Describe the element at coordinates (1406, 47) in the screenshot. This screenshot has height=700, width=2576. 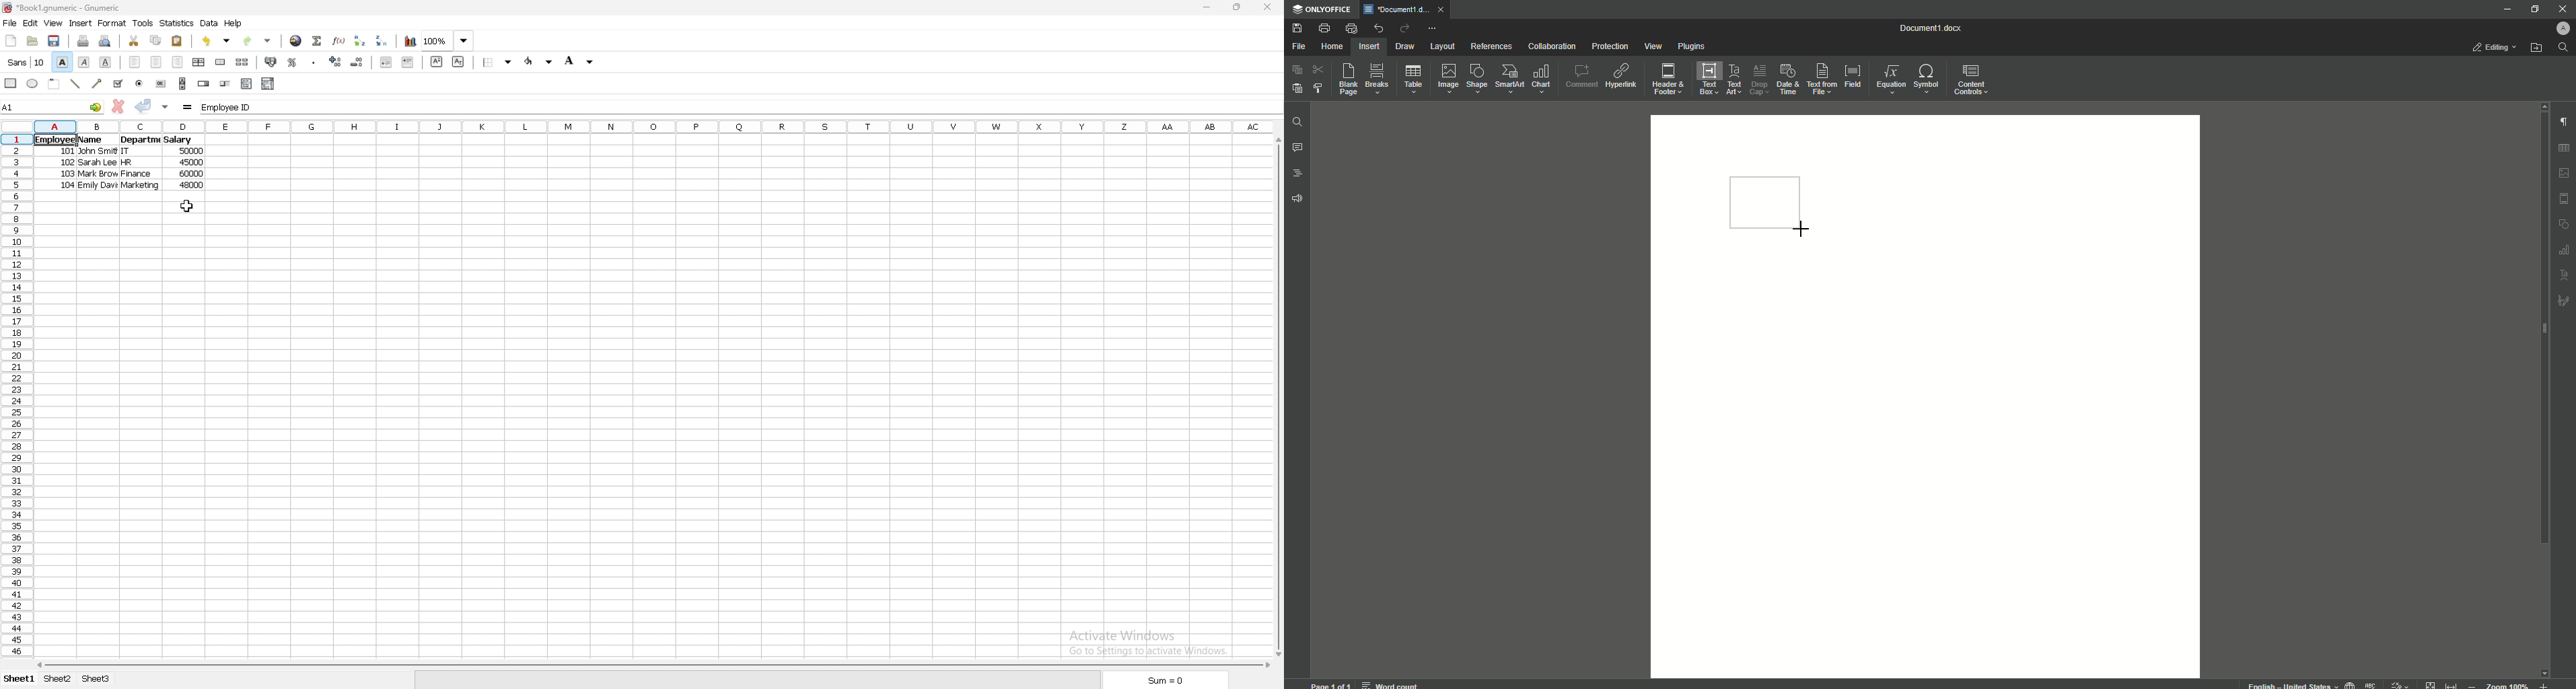
I see `Draw` at that location.